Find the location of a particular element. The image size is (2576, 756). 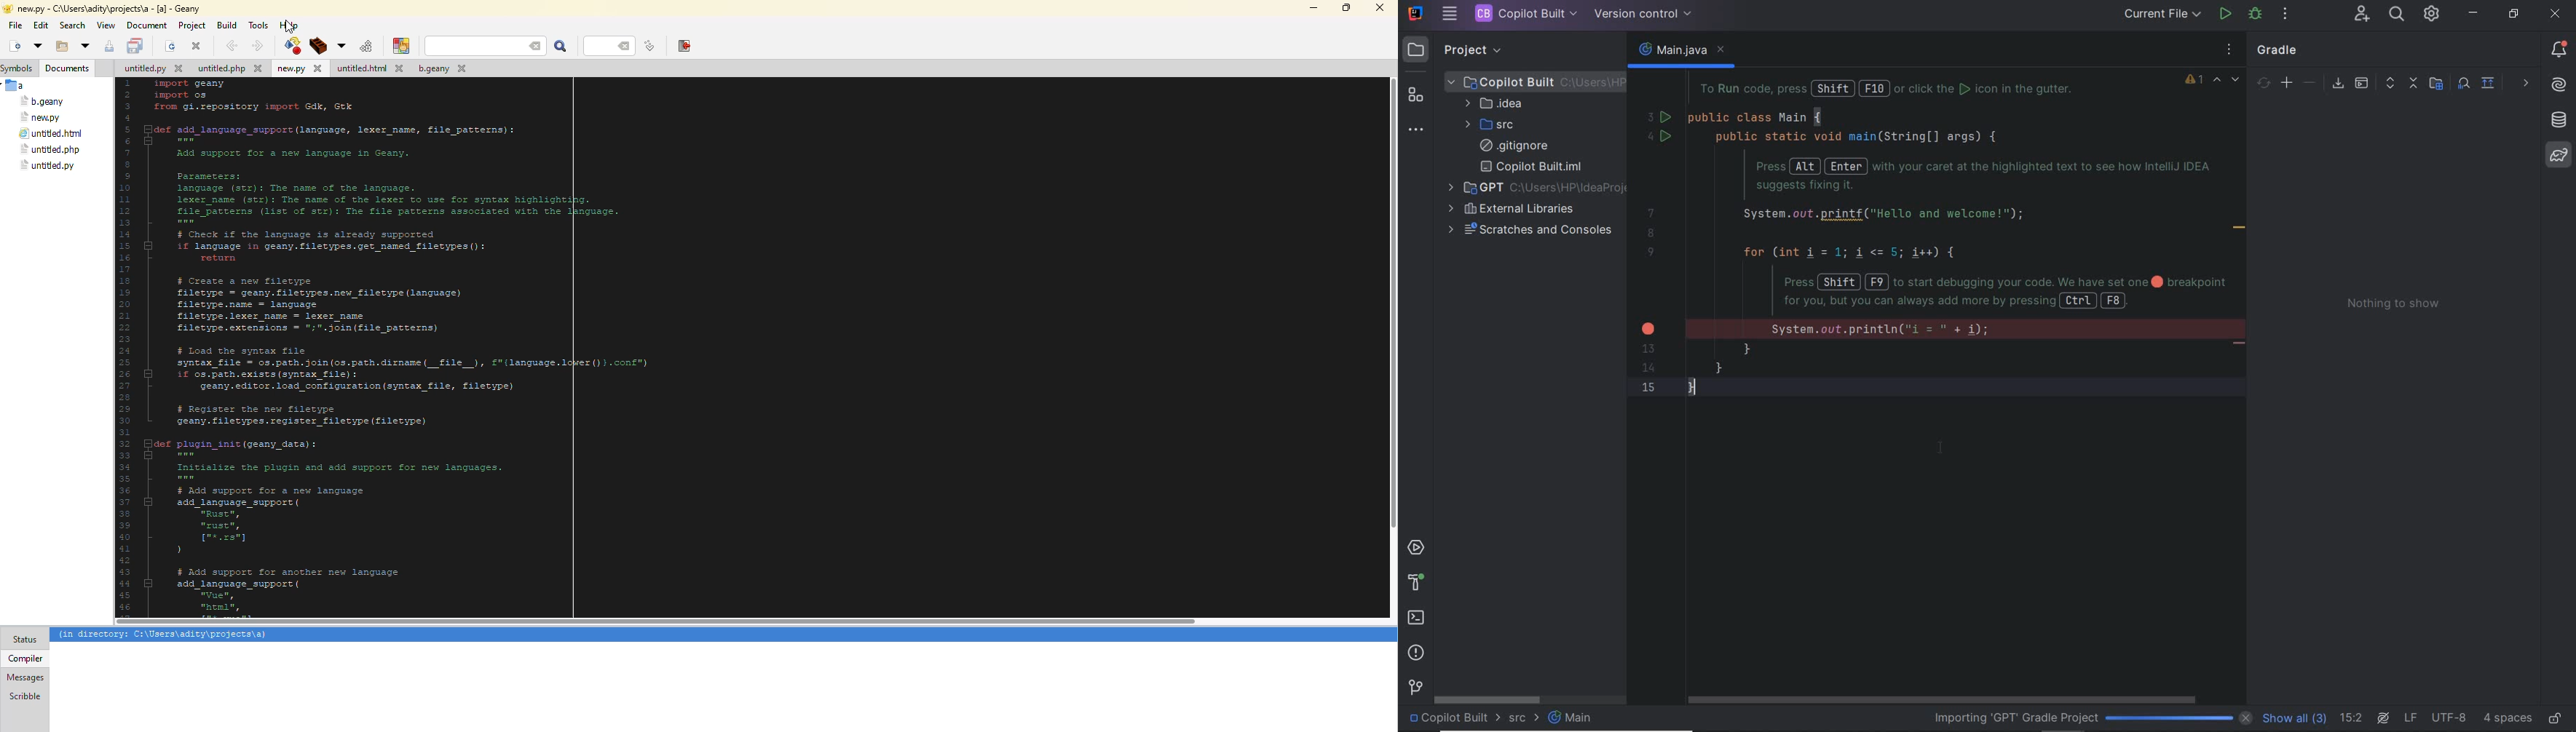

status is located at coordinates (25, 640).